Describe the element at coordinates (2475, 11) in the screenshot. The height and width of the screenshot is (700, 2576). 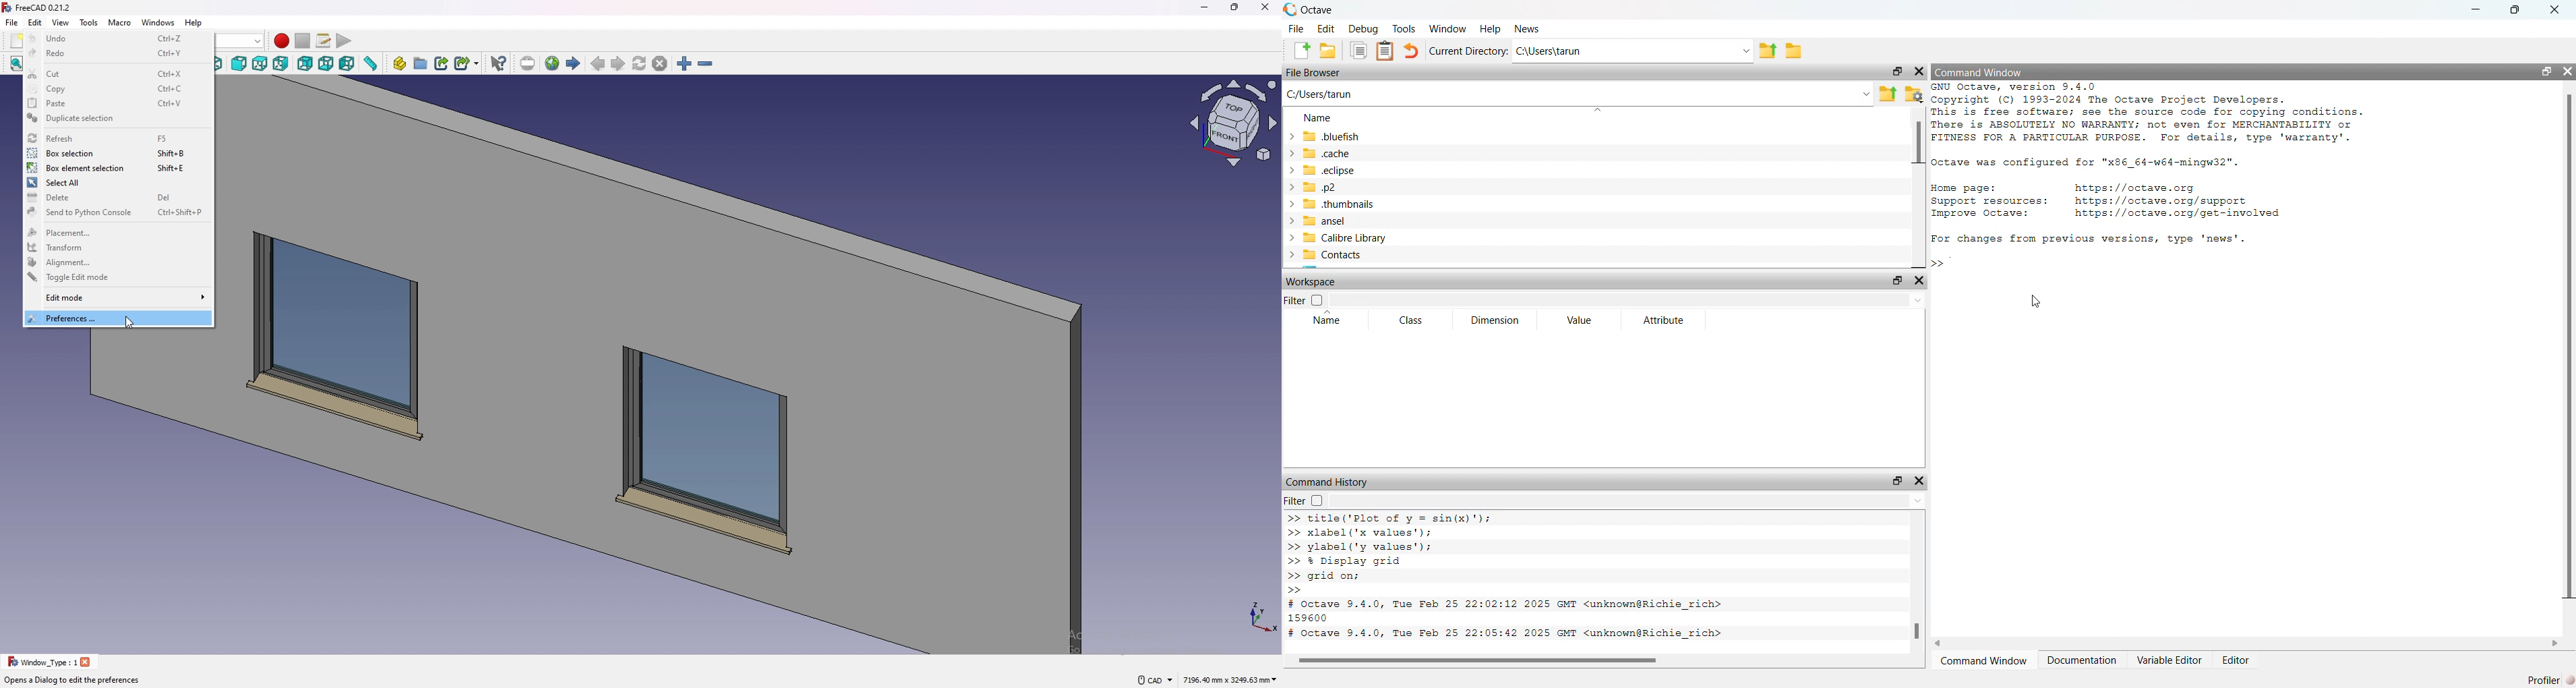
I see `minimize` at that location.